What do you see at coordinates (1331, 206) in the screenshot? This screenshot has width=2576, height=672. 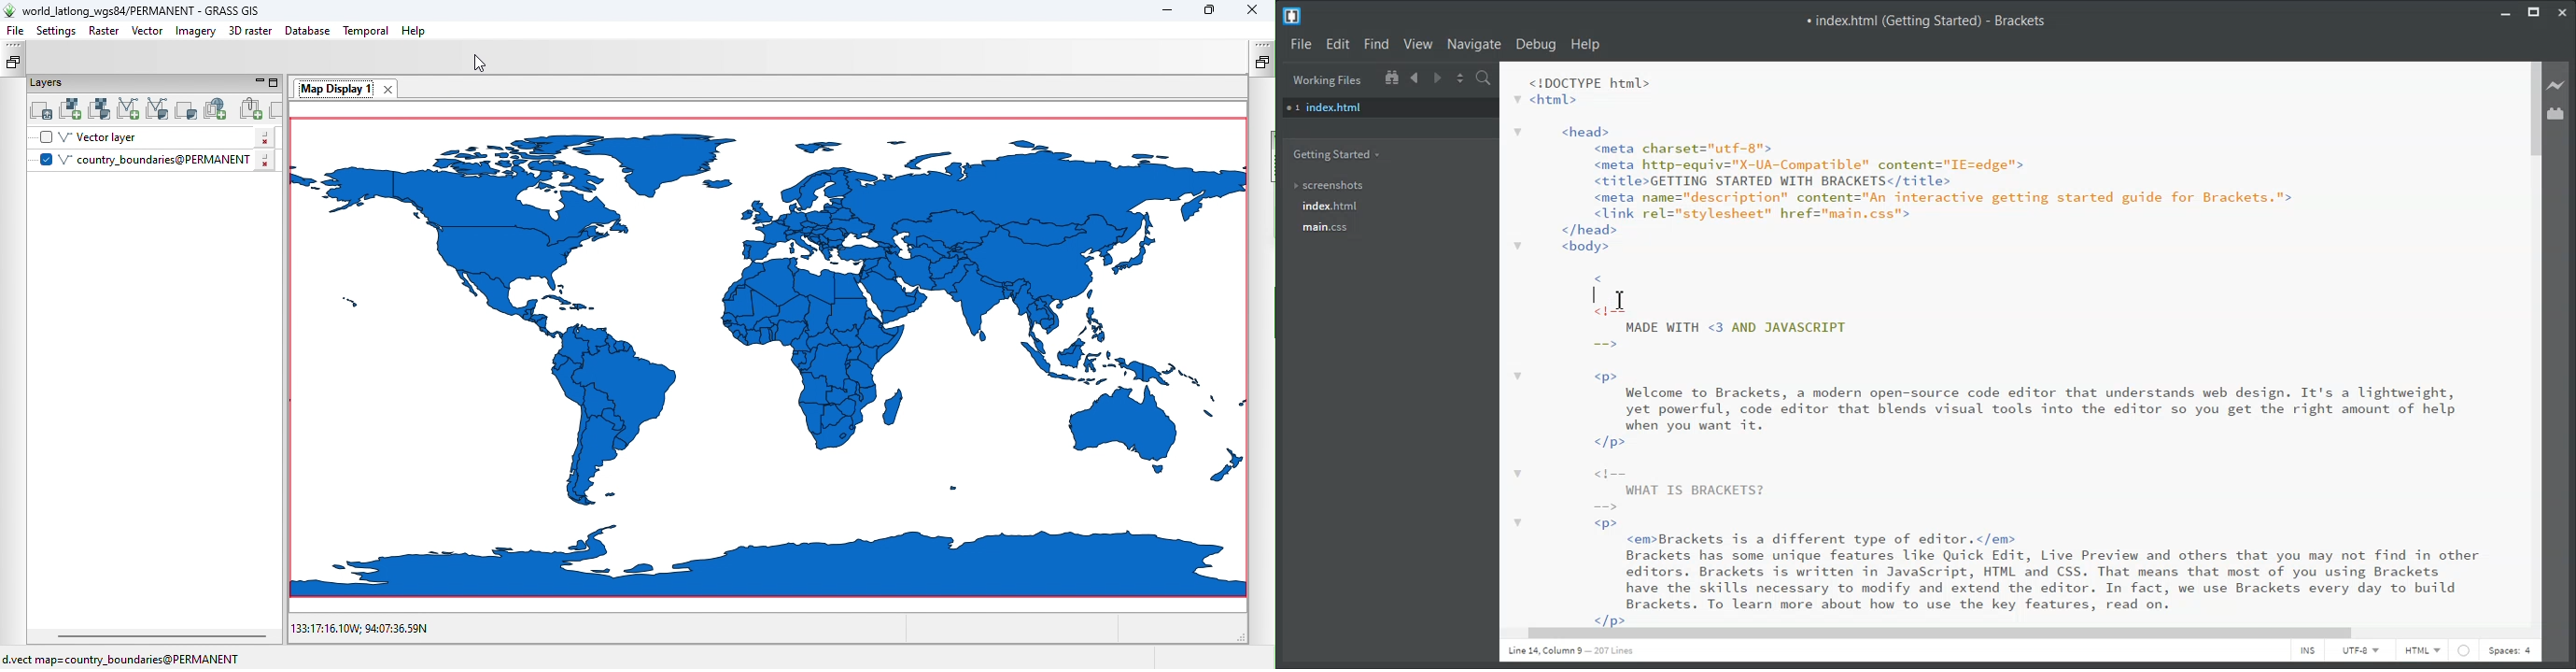 I see `index.html` at bounding box center [1331, 206].